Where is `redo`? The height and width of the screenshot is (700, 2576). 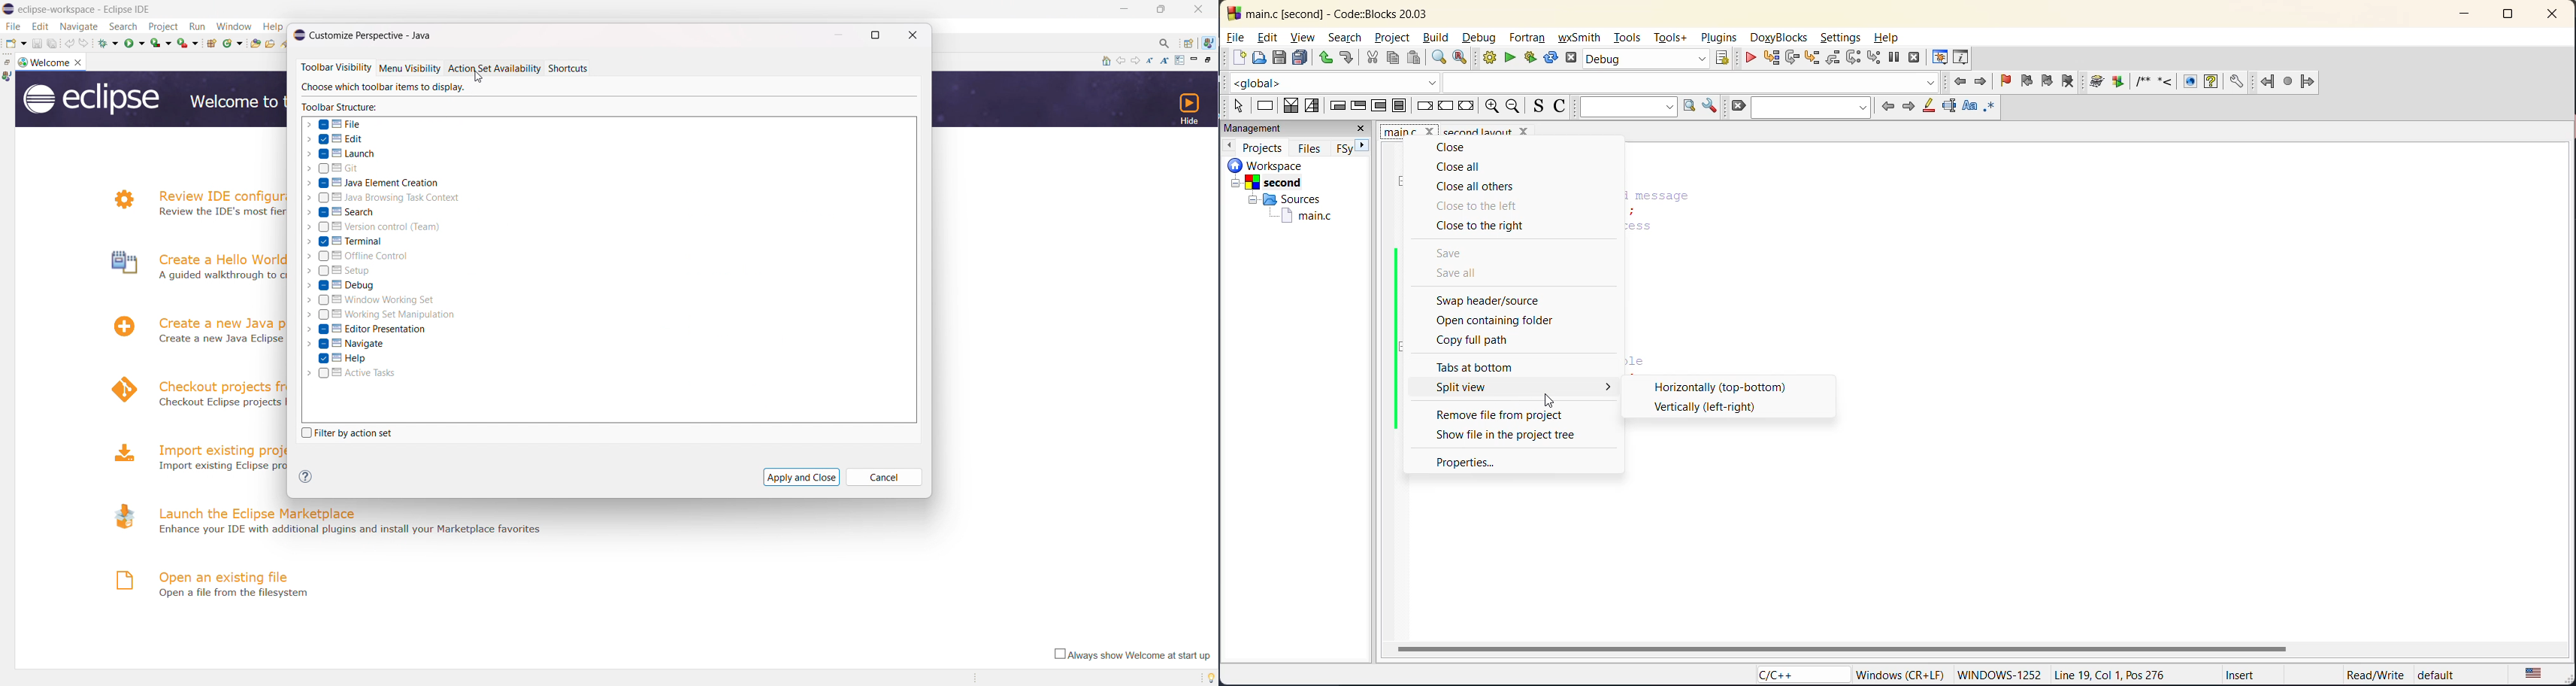 redo is located at coordinates (1347, 57).